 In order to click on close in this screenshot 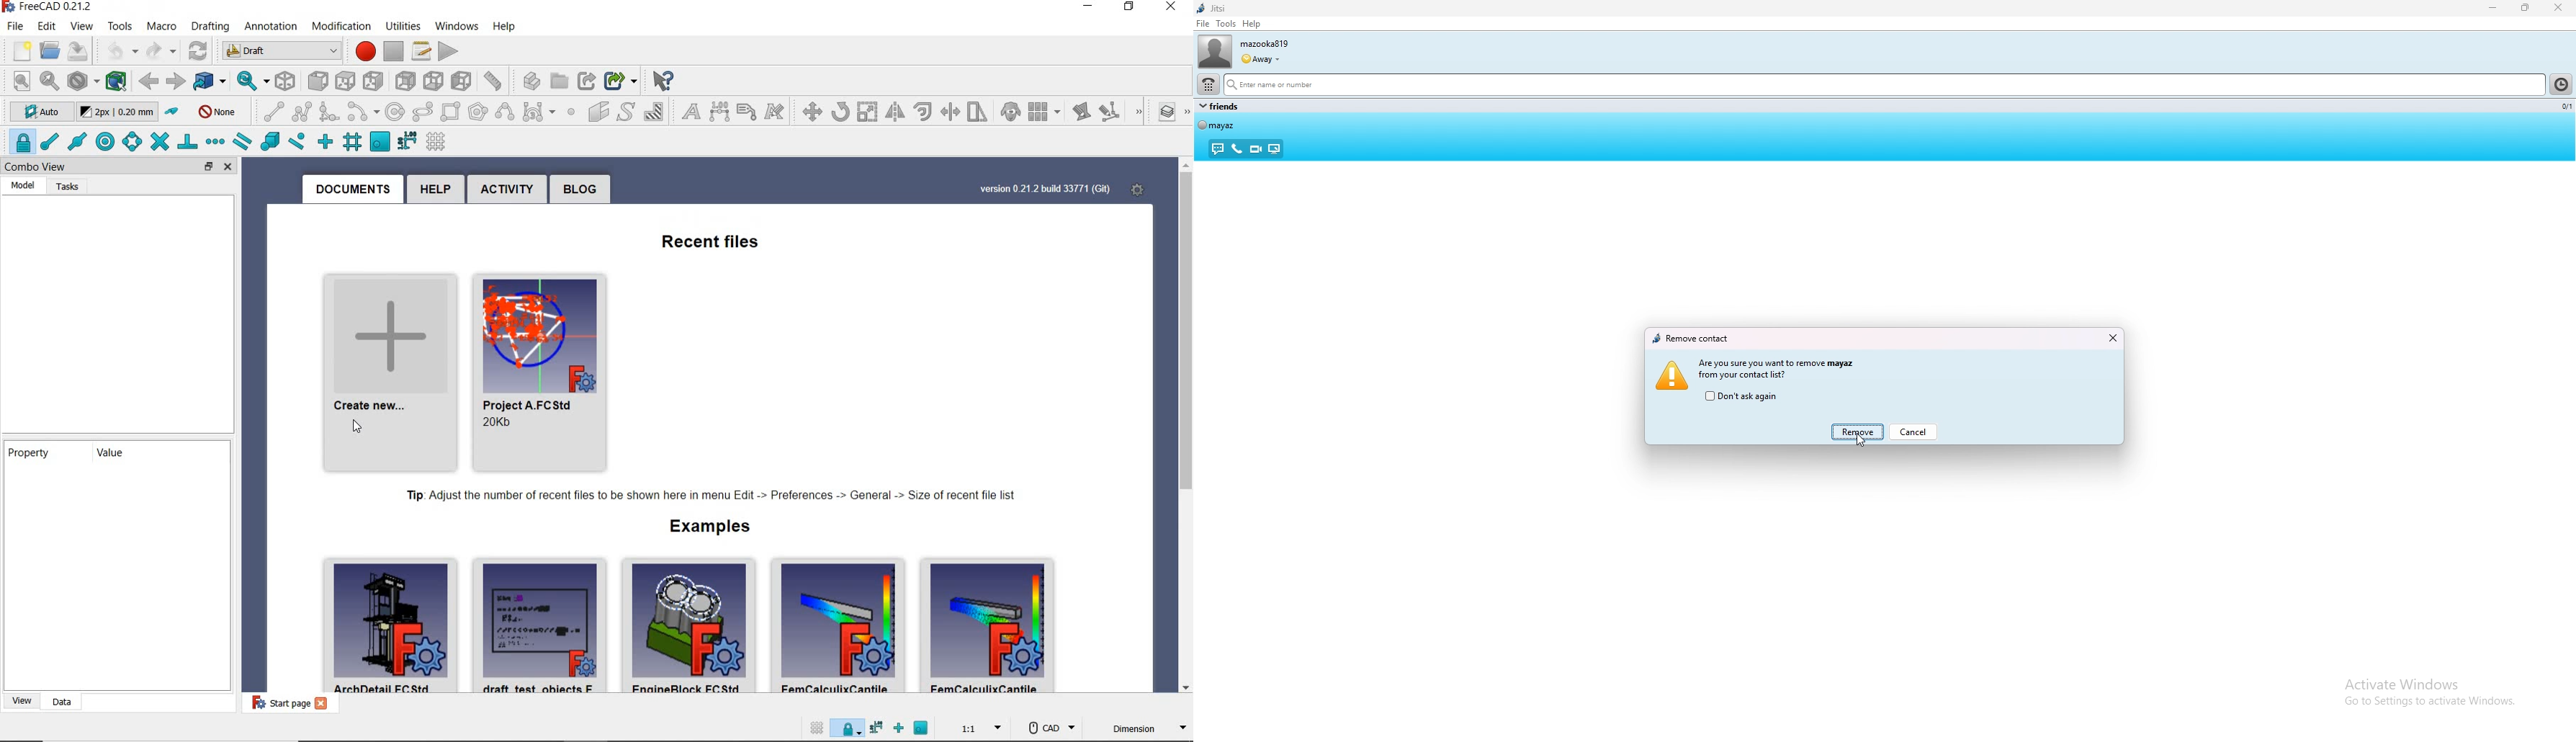, I will do `click(1168, 9)`.